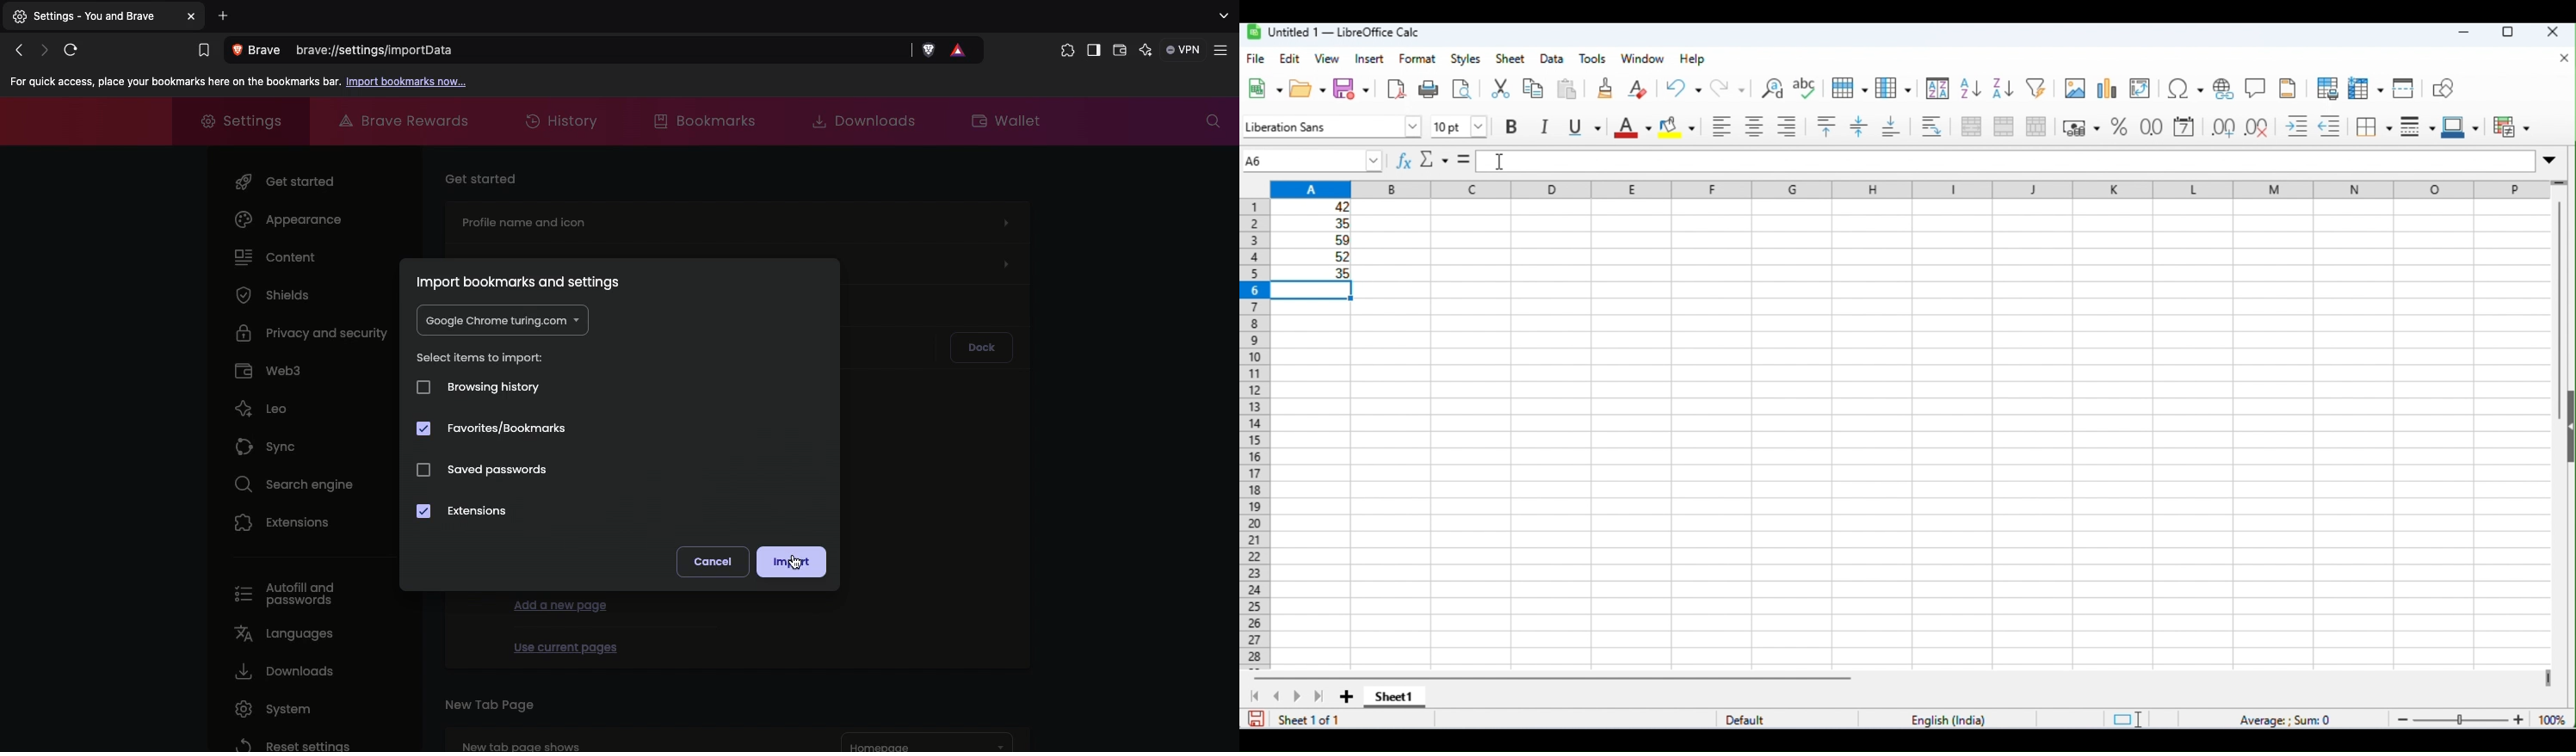 This screenshot has height=756, width=2576. Describe the element at coordinates (2547, 678) in the screenshot. I see `drag to view next columns` at that location.